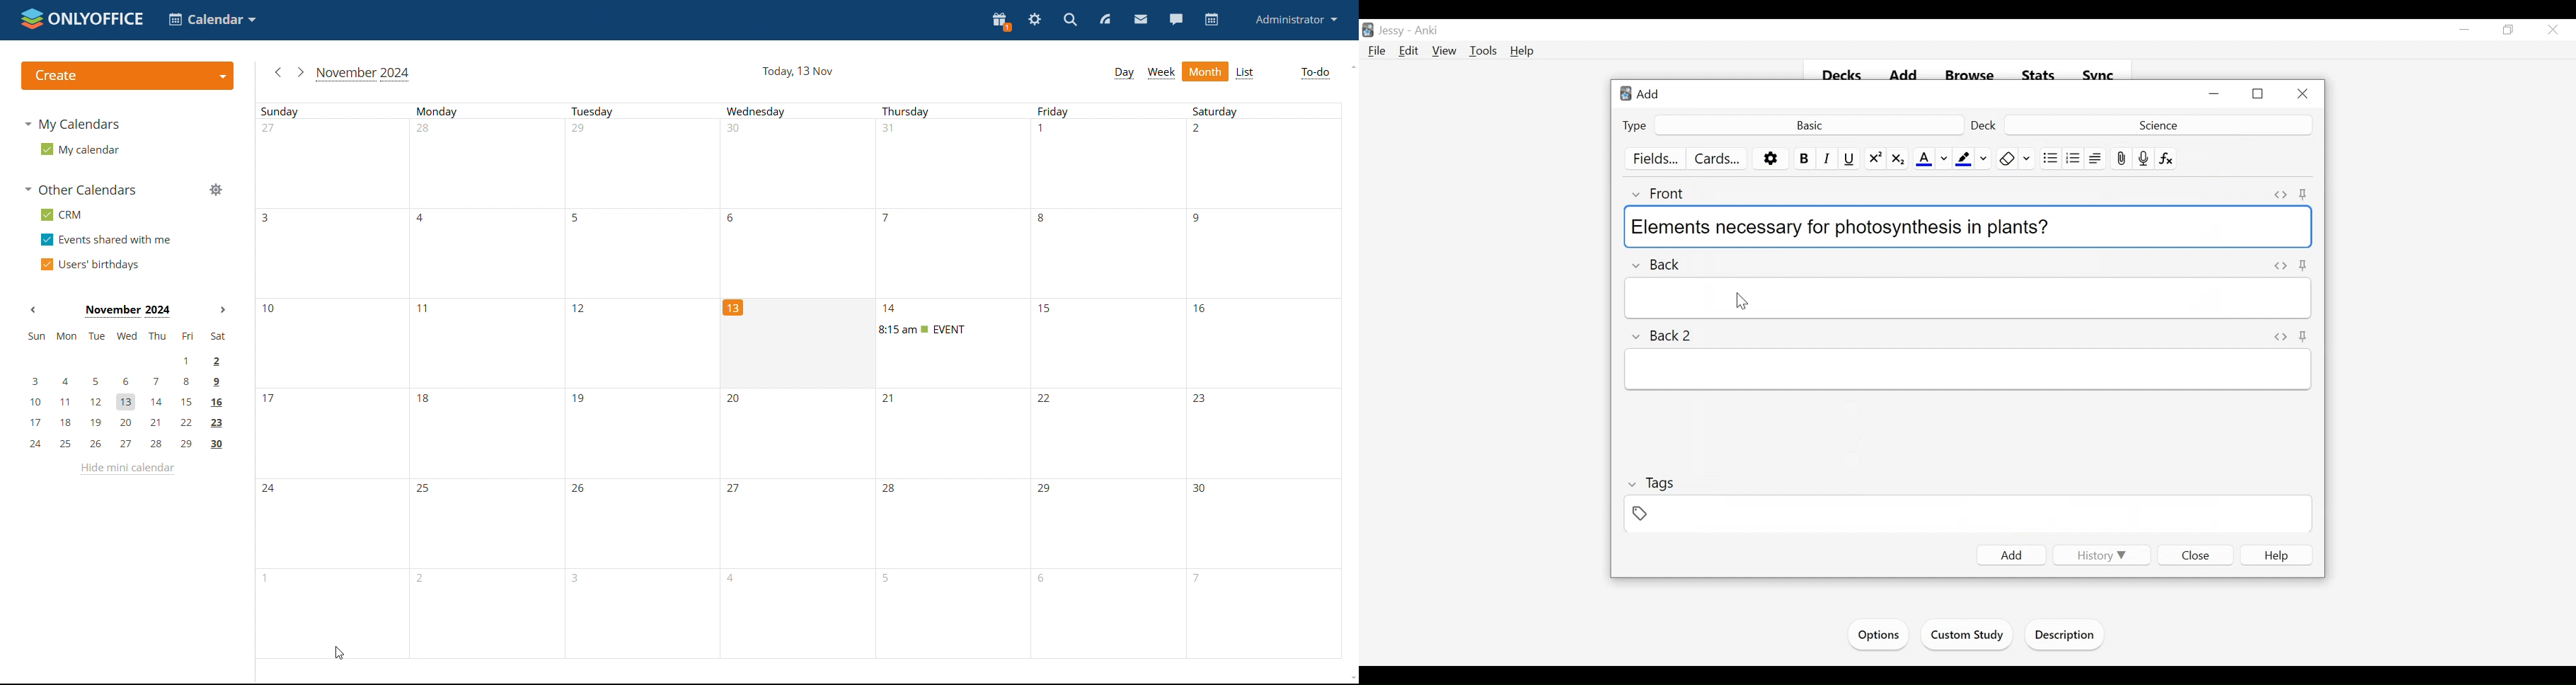 The height and width of the screenshot is (700, 2576). What do you see at coordinates (2281, 336) in the screenshot?
I see `Toggle HTML Editor` at bounding box center [2281, 336].